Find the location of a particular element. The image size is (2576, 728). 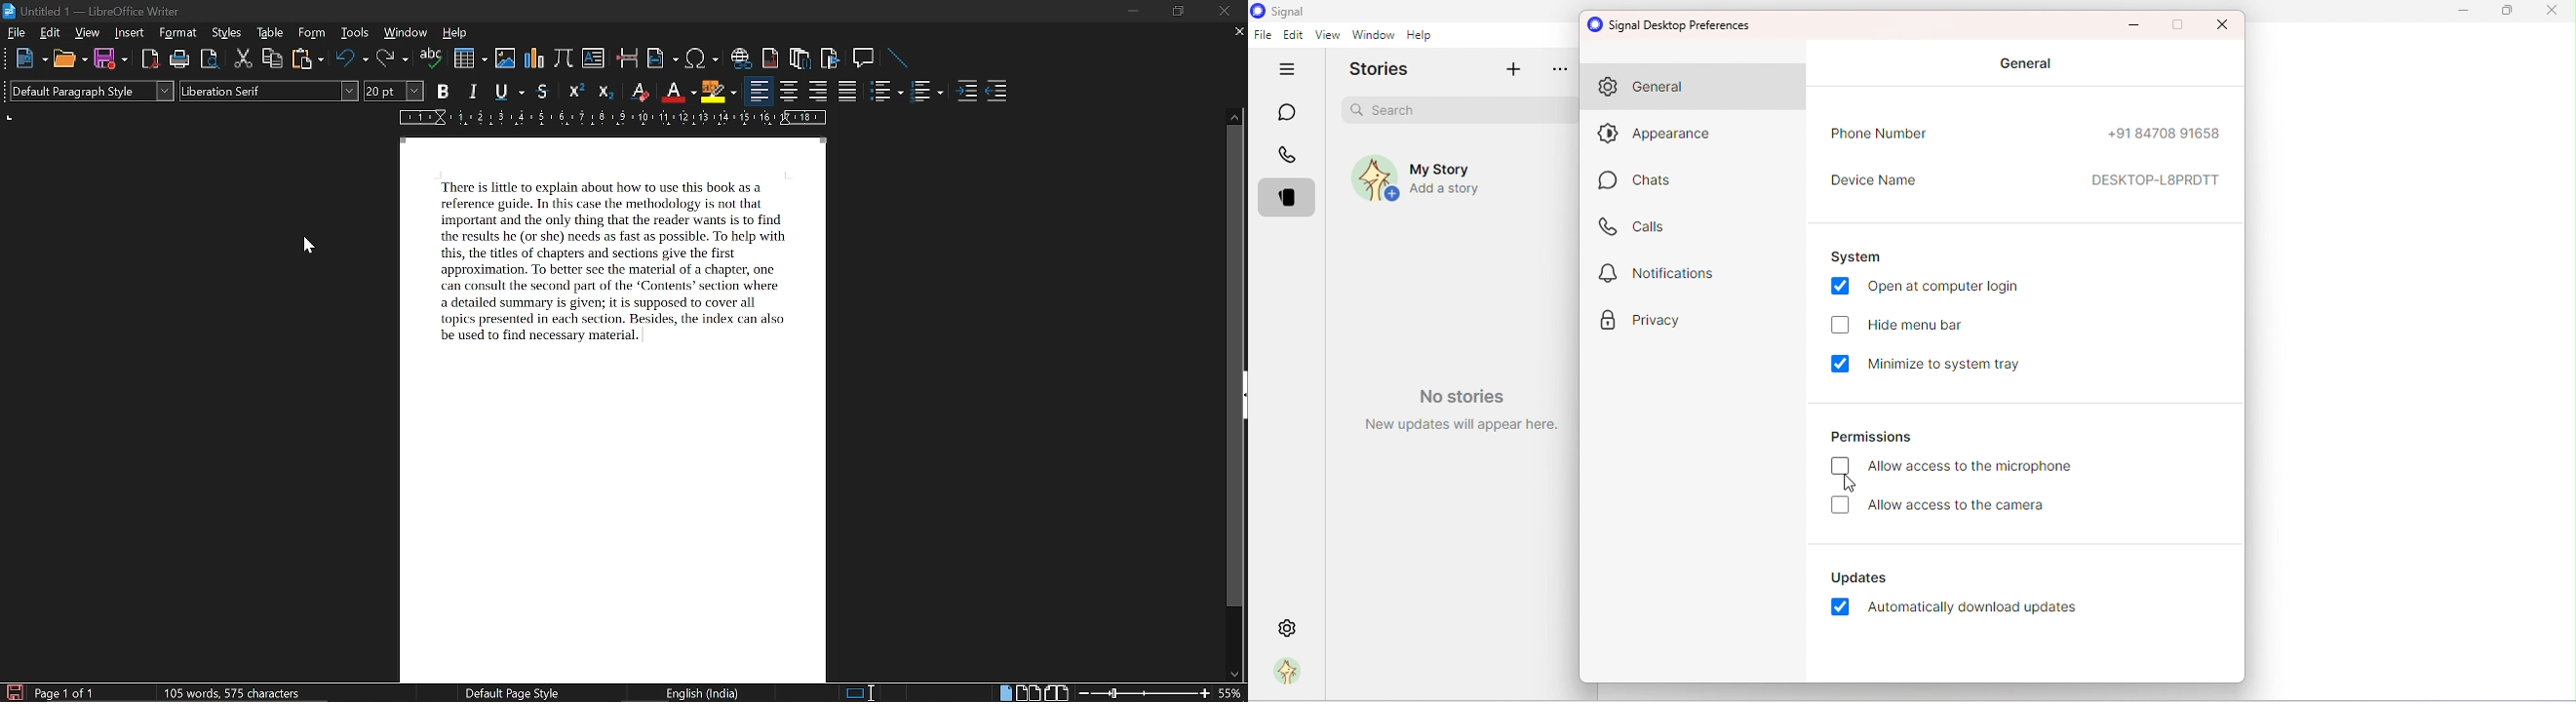

Open at computer login is located at coordinates (1929, 292).